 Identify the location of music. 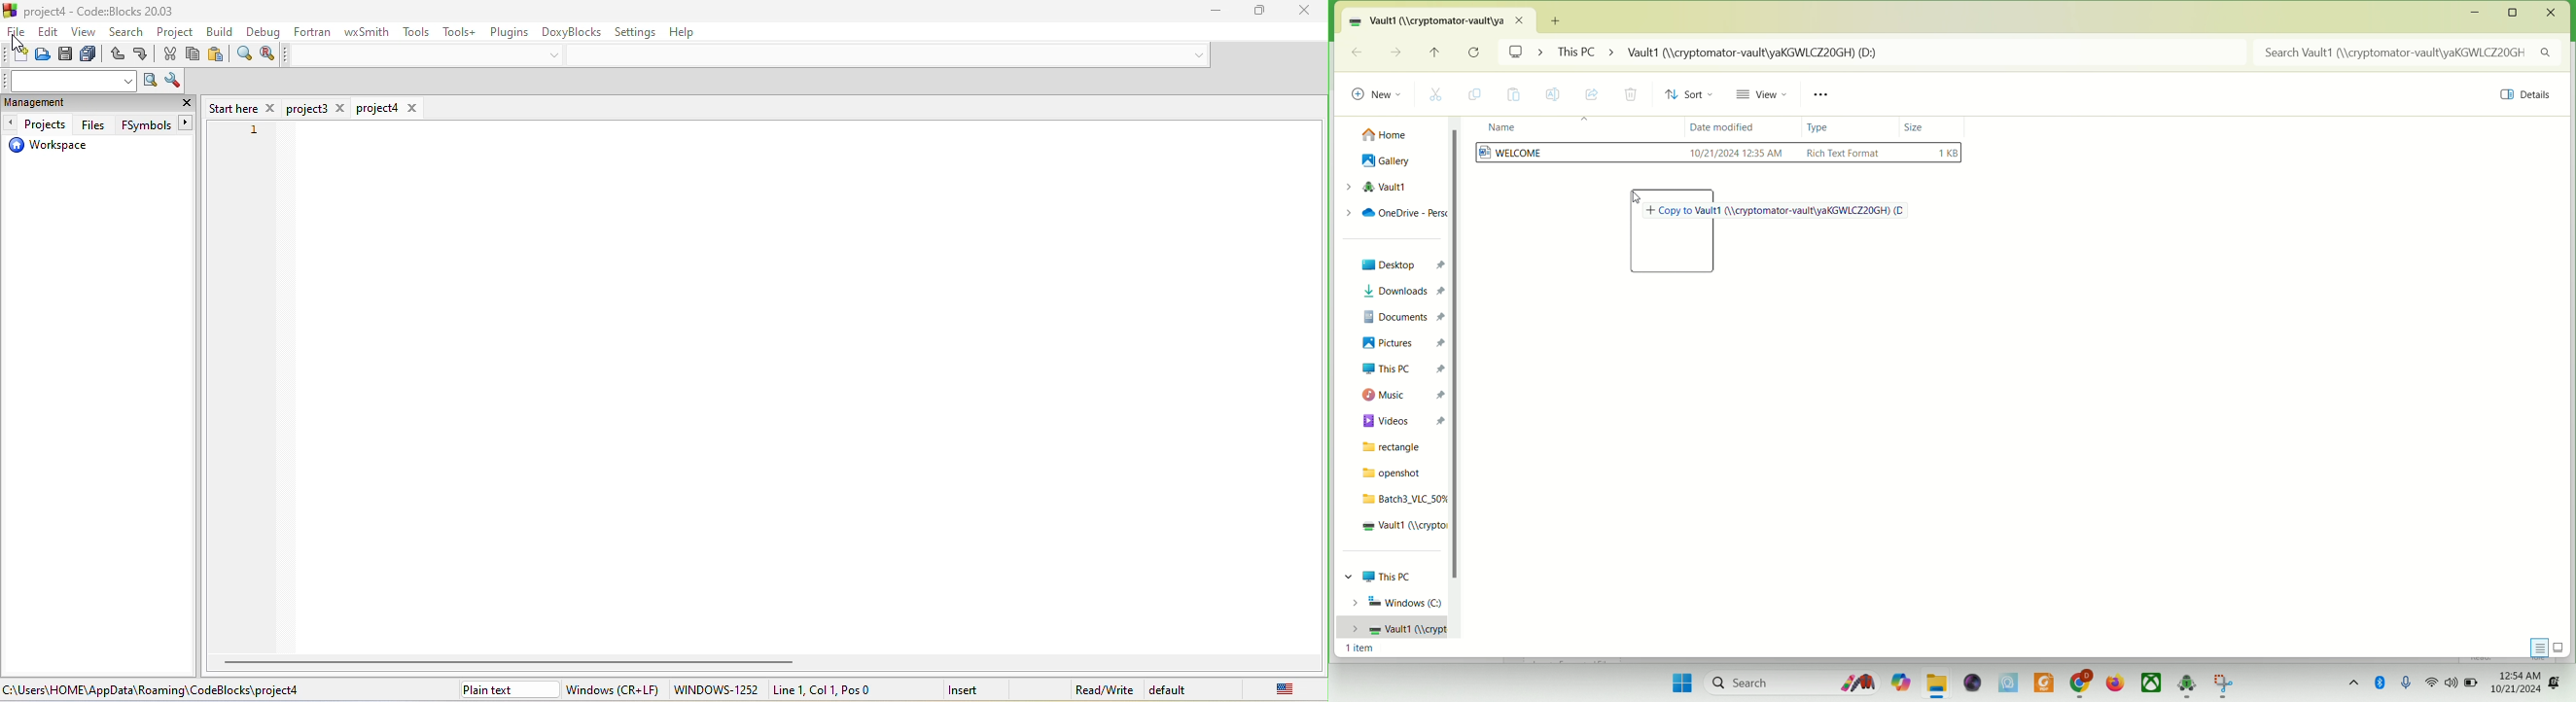
(1399, 395).